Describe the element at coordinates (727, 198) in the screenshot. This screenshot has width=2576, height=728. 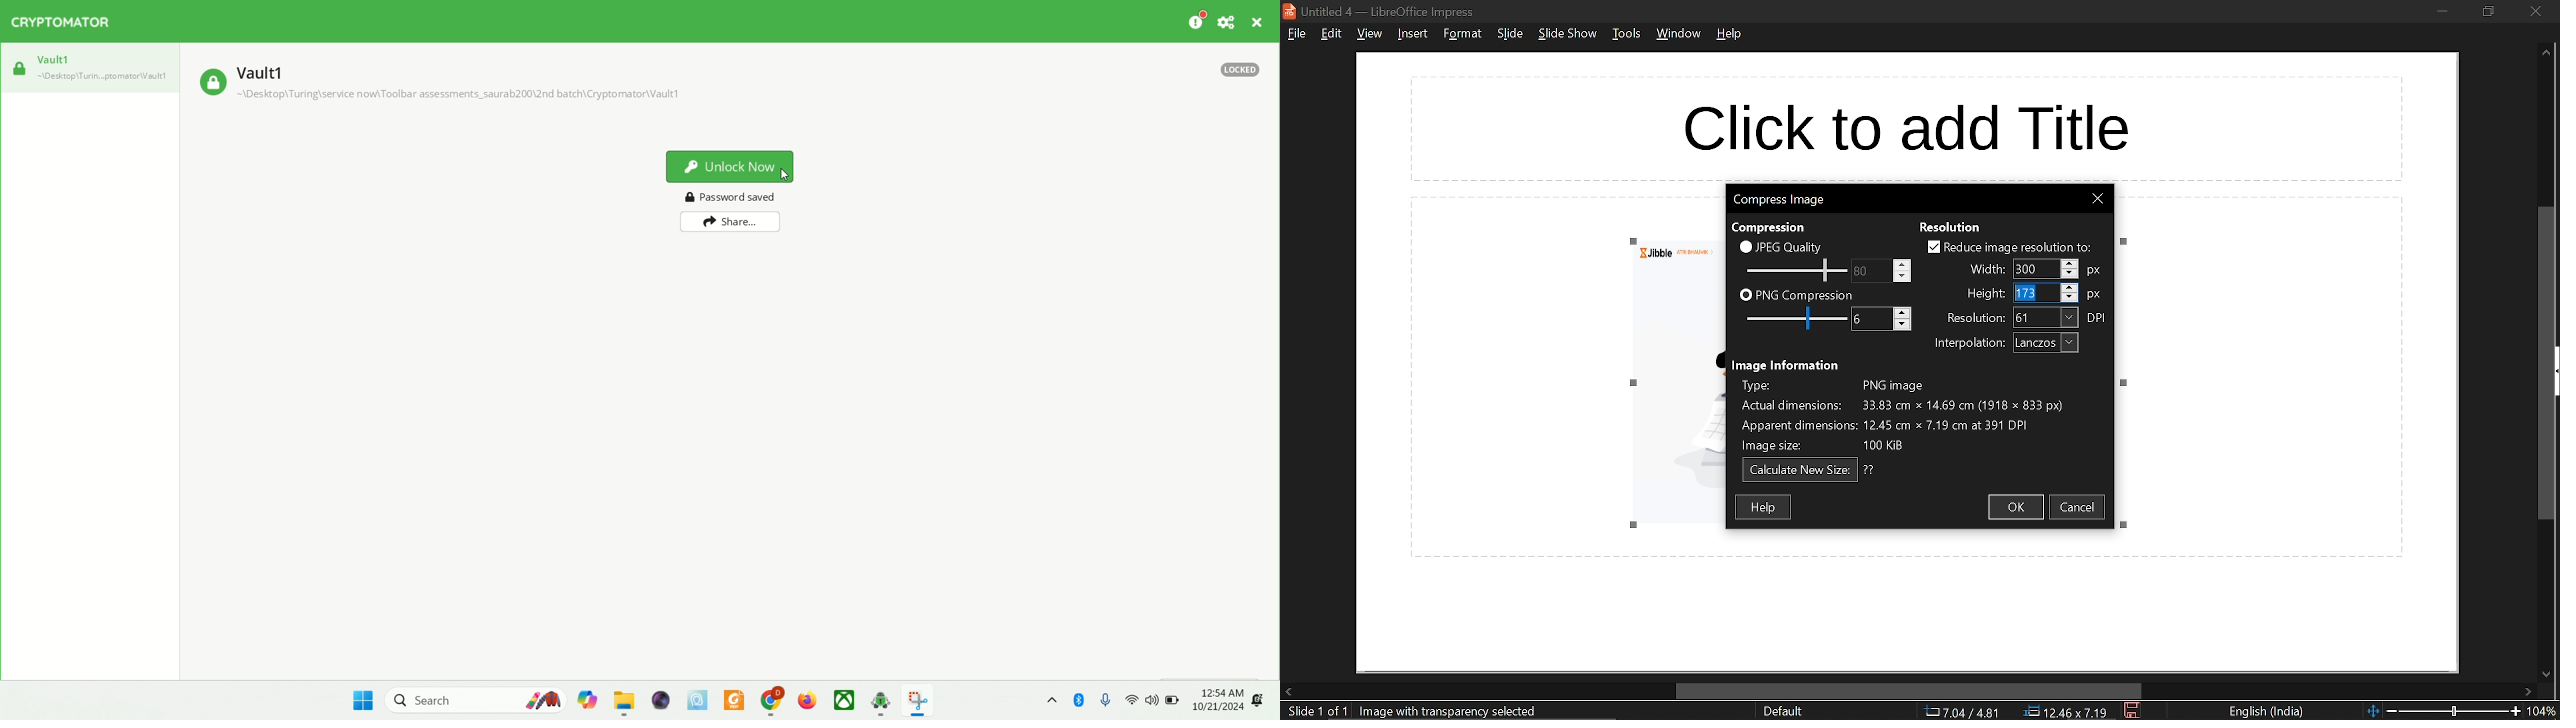
I see `password saved` at that location.